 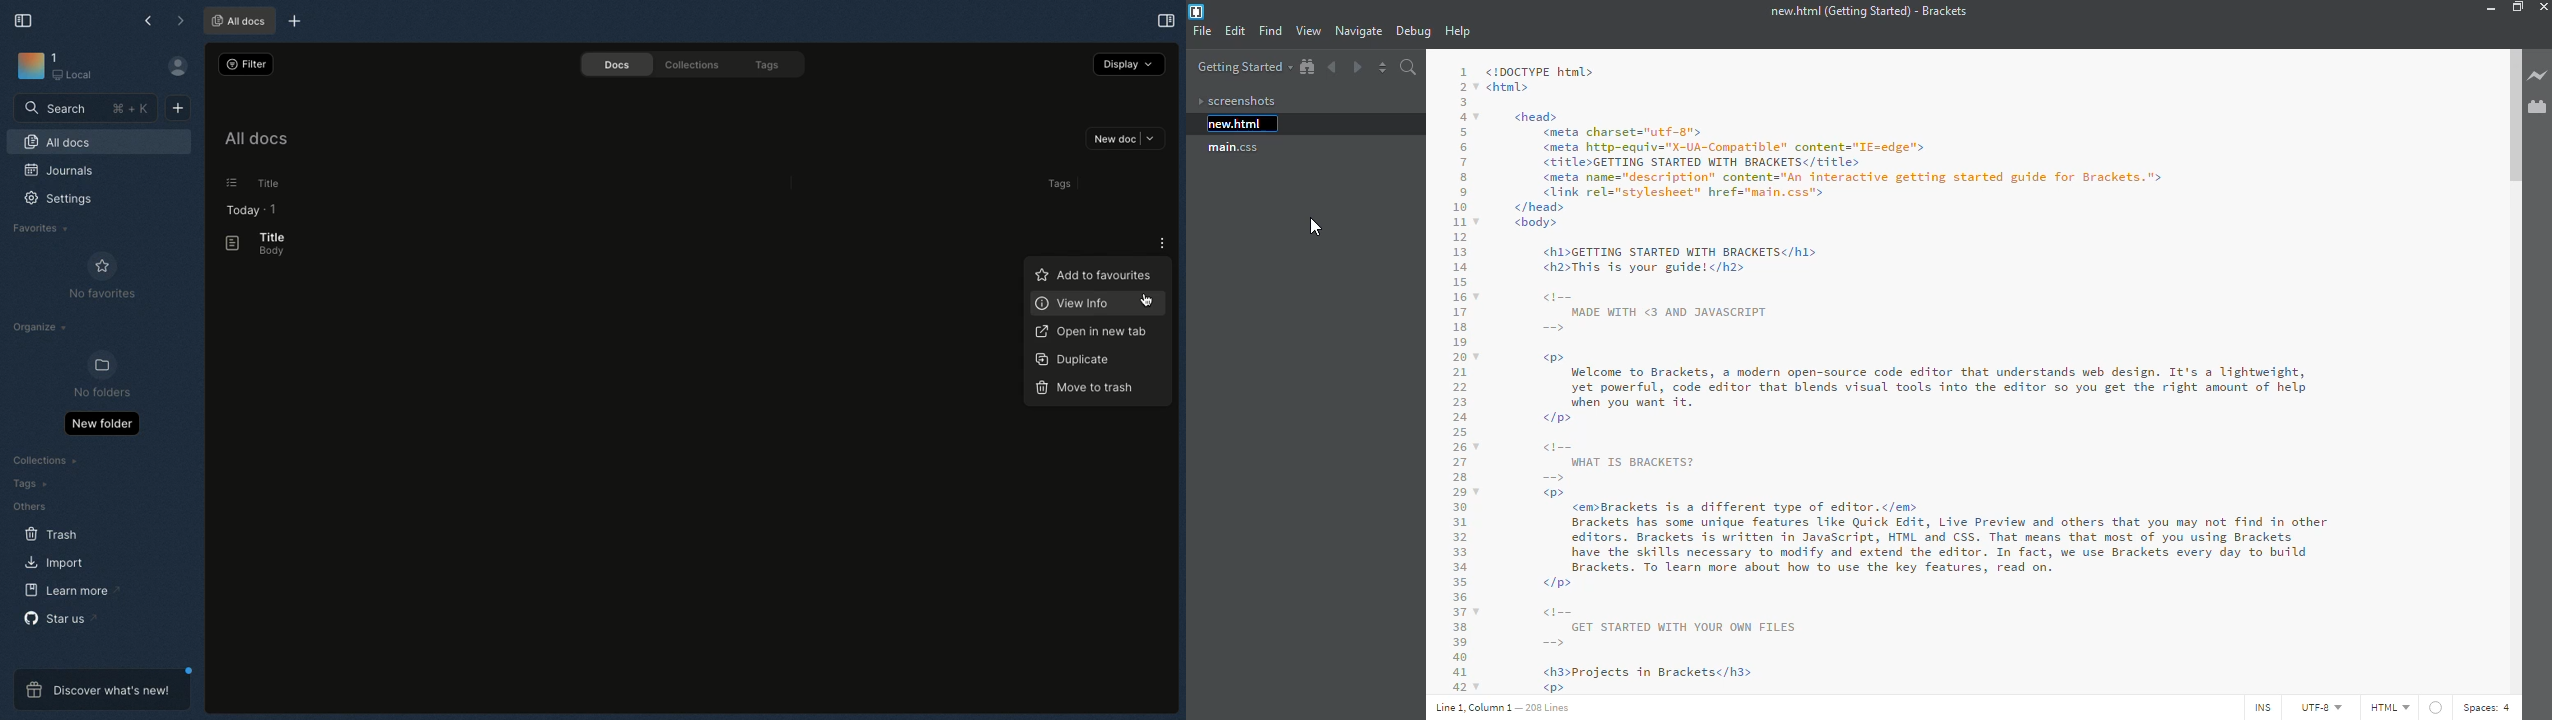 I want to click on live preview, so click(x=2538, y=77).